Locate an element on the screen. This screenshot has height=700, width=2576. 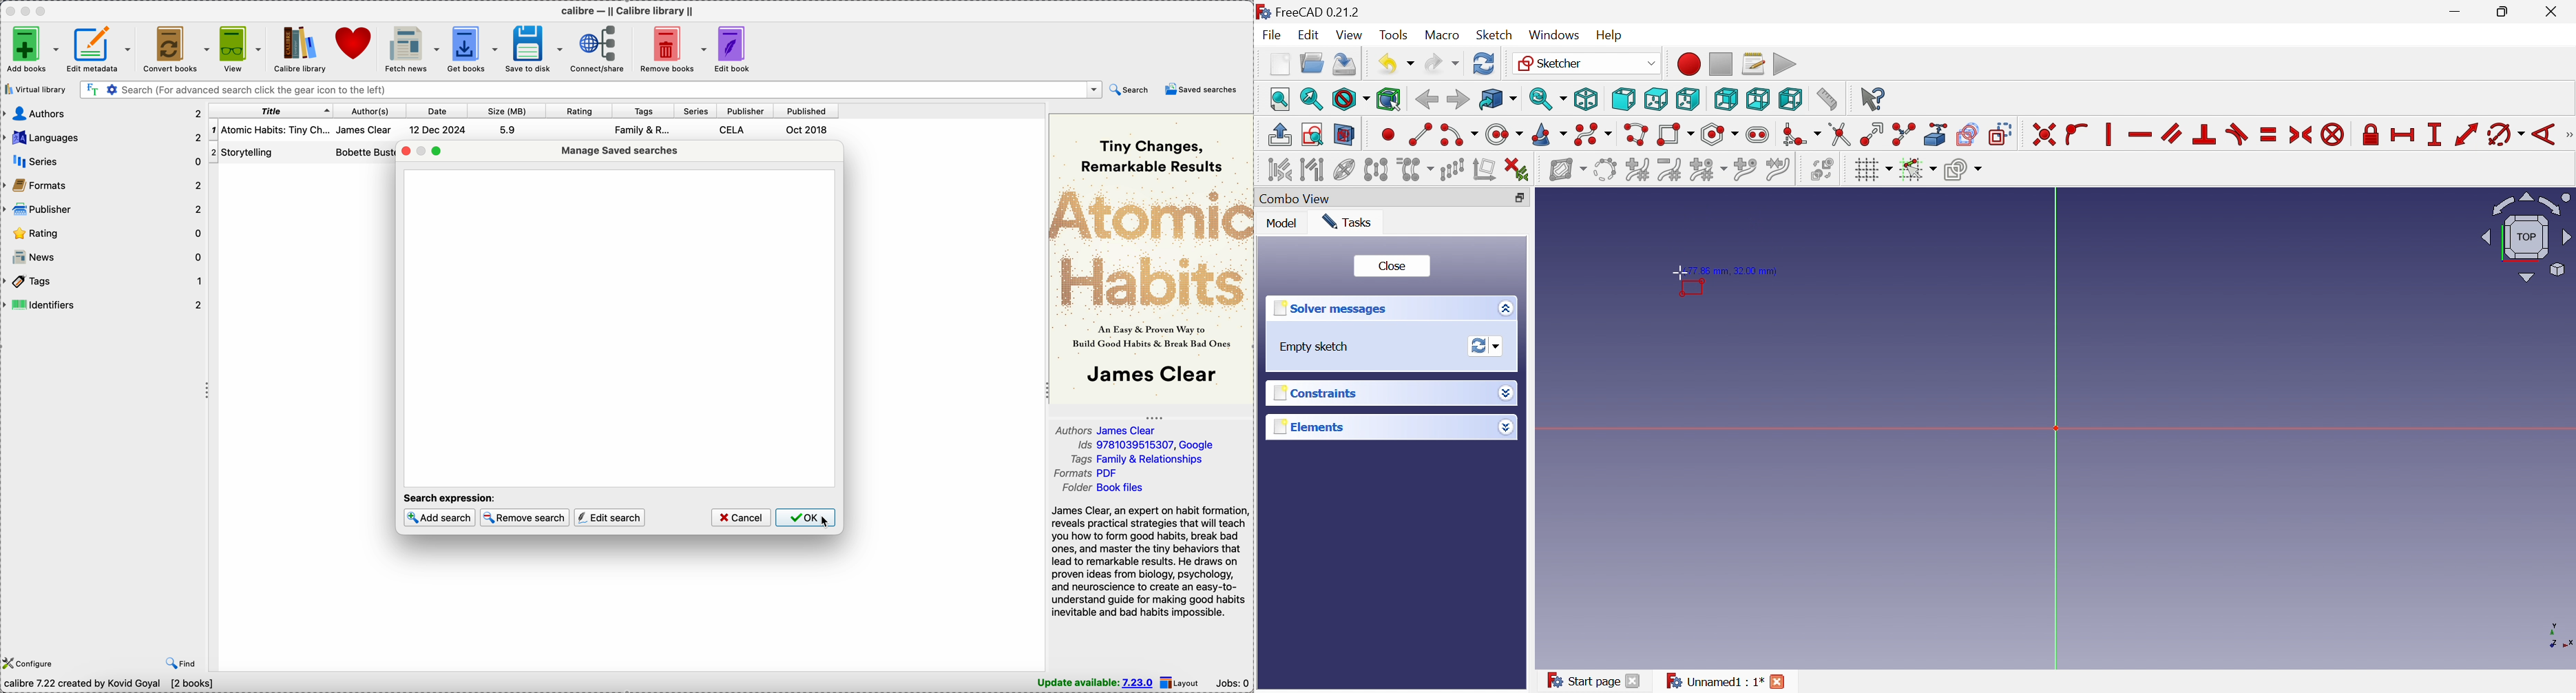
edit search is located at coordinates (609, 518).